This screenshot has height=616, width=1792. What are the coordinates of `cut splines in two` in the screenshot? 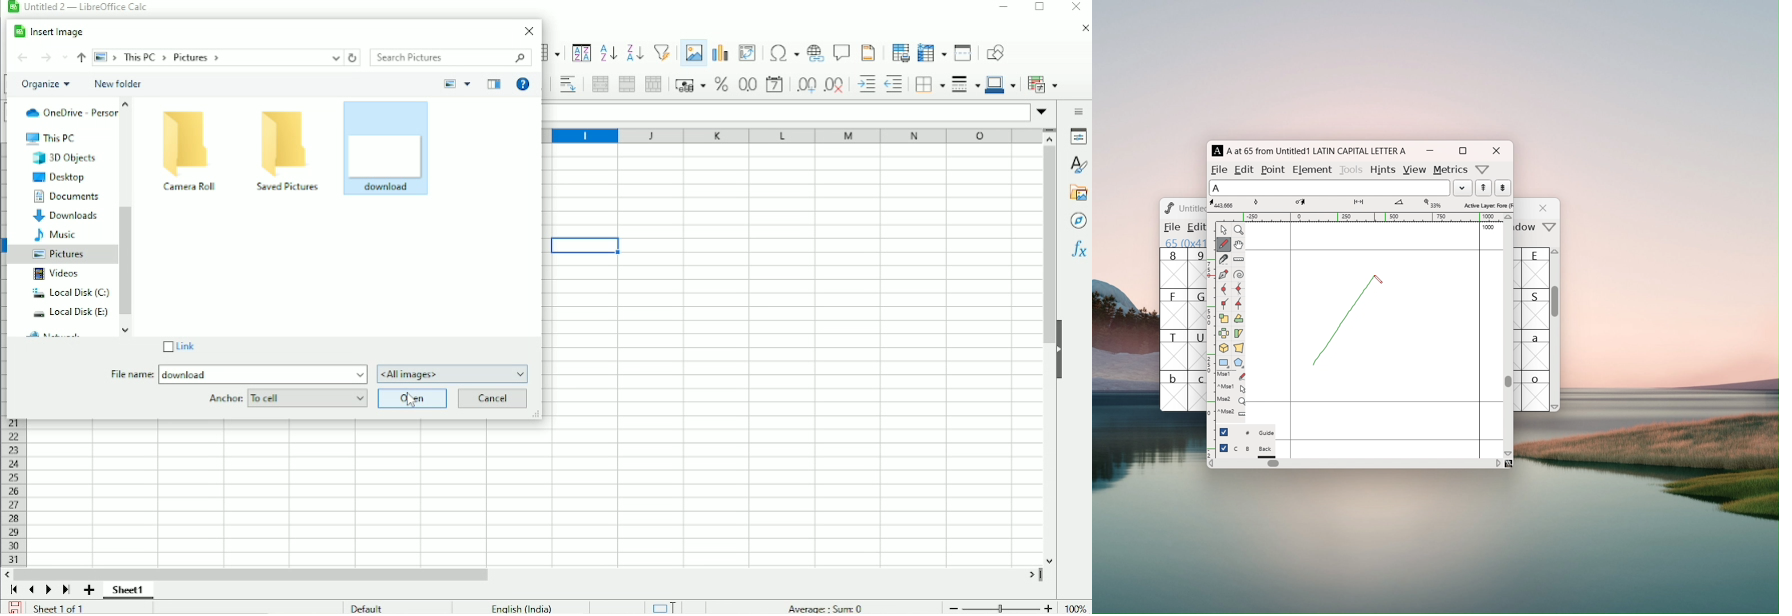 It's located at (1224, 260).